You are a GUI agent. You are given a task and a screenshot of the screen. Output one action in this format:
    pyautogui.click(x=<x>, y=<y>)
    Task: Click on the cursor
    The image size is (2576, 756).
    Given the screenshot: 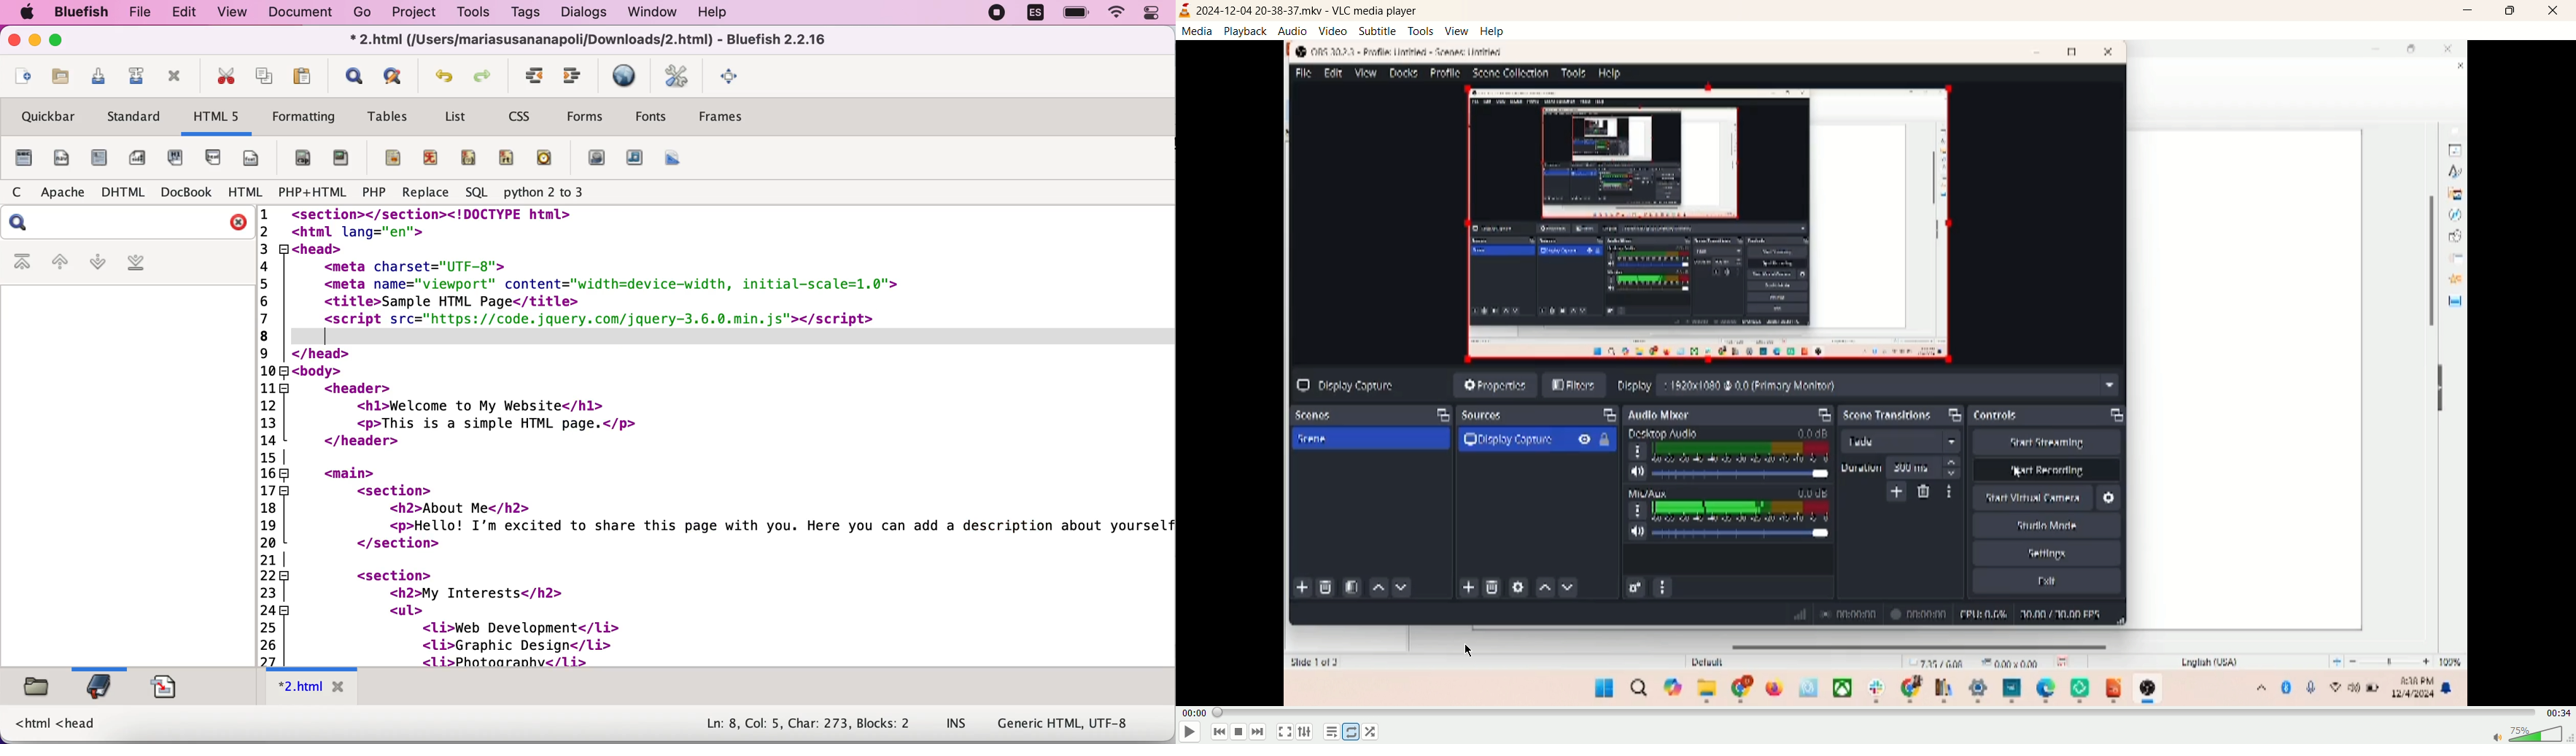 What is the action you would take?
    pyautogui.click(x=1470, y=651)
    